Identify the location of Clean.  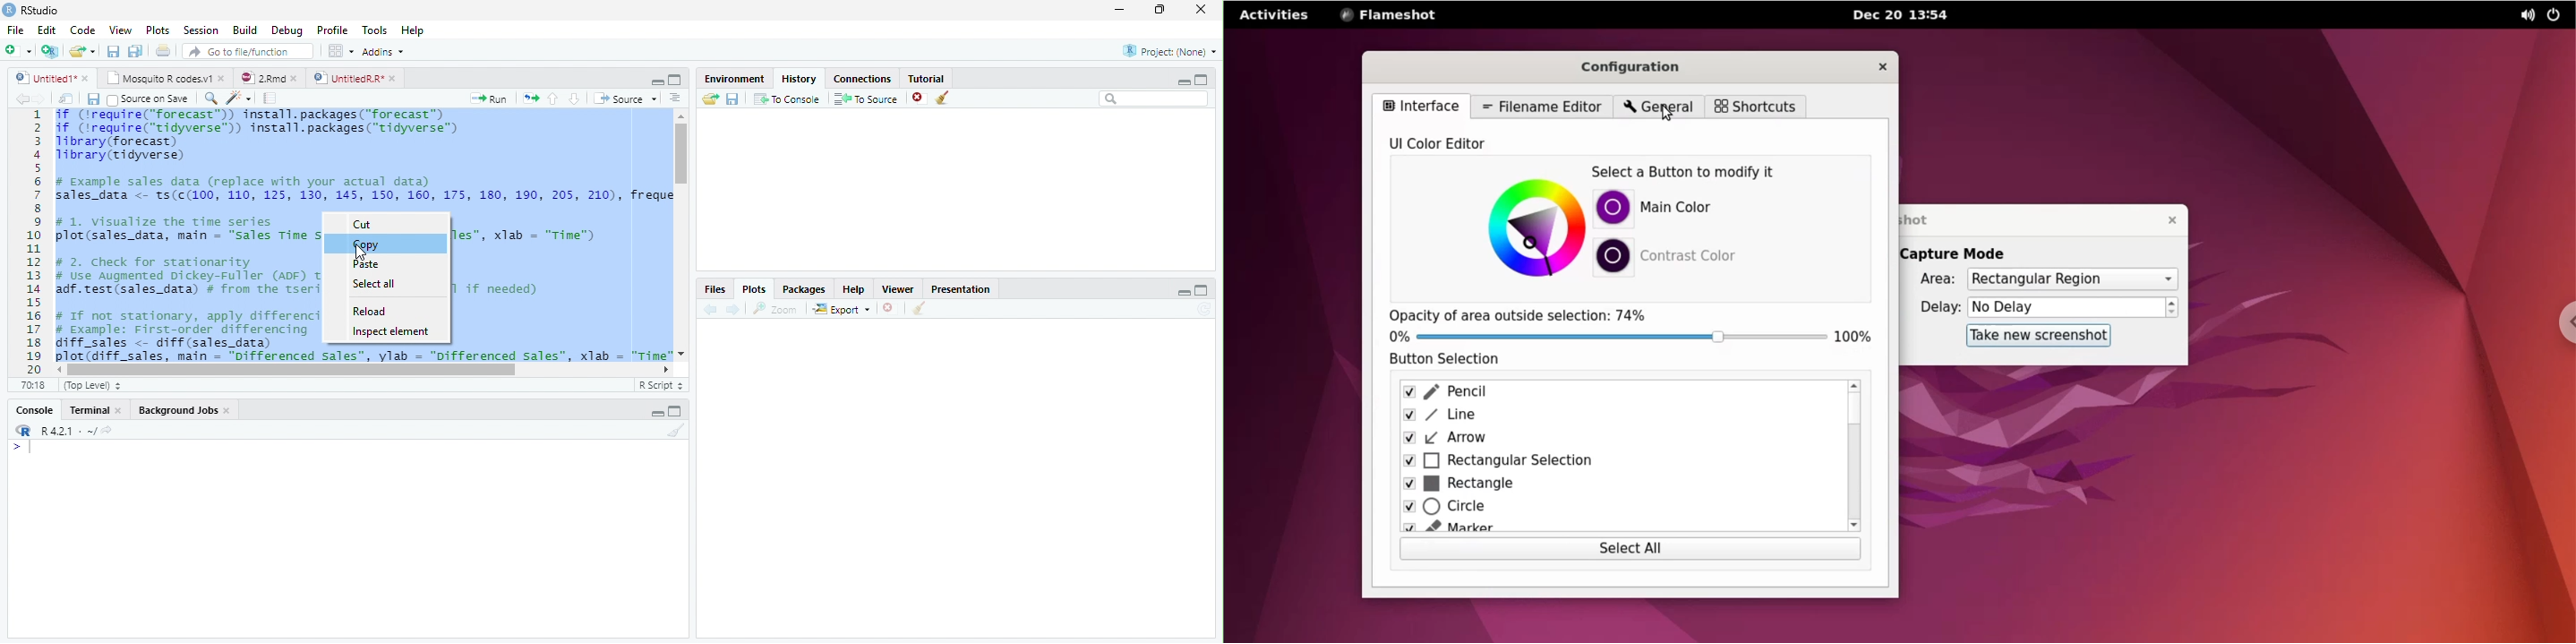
(674, 431).